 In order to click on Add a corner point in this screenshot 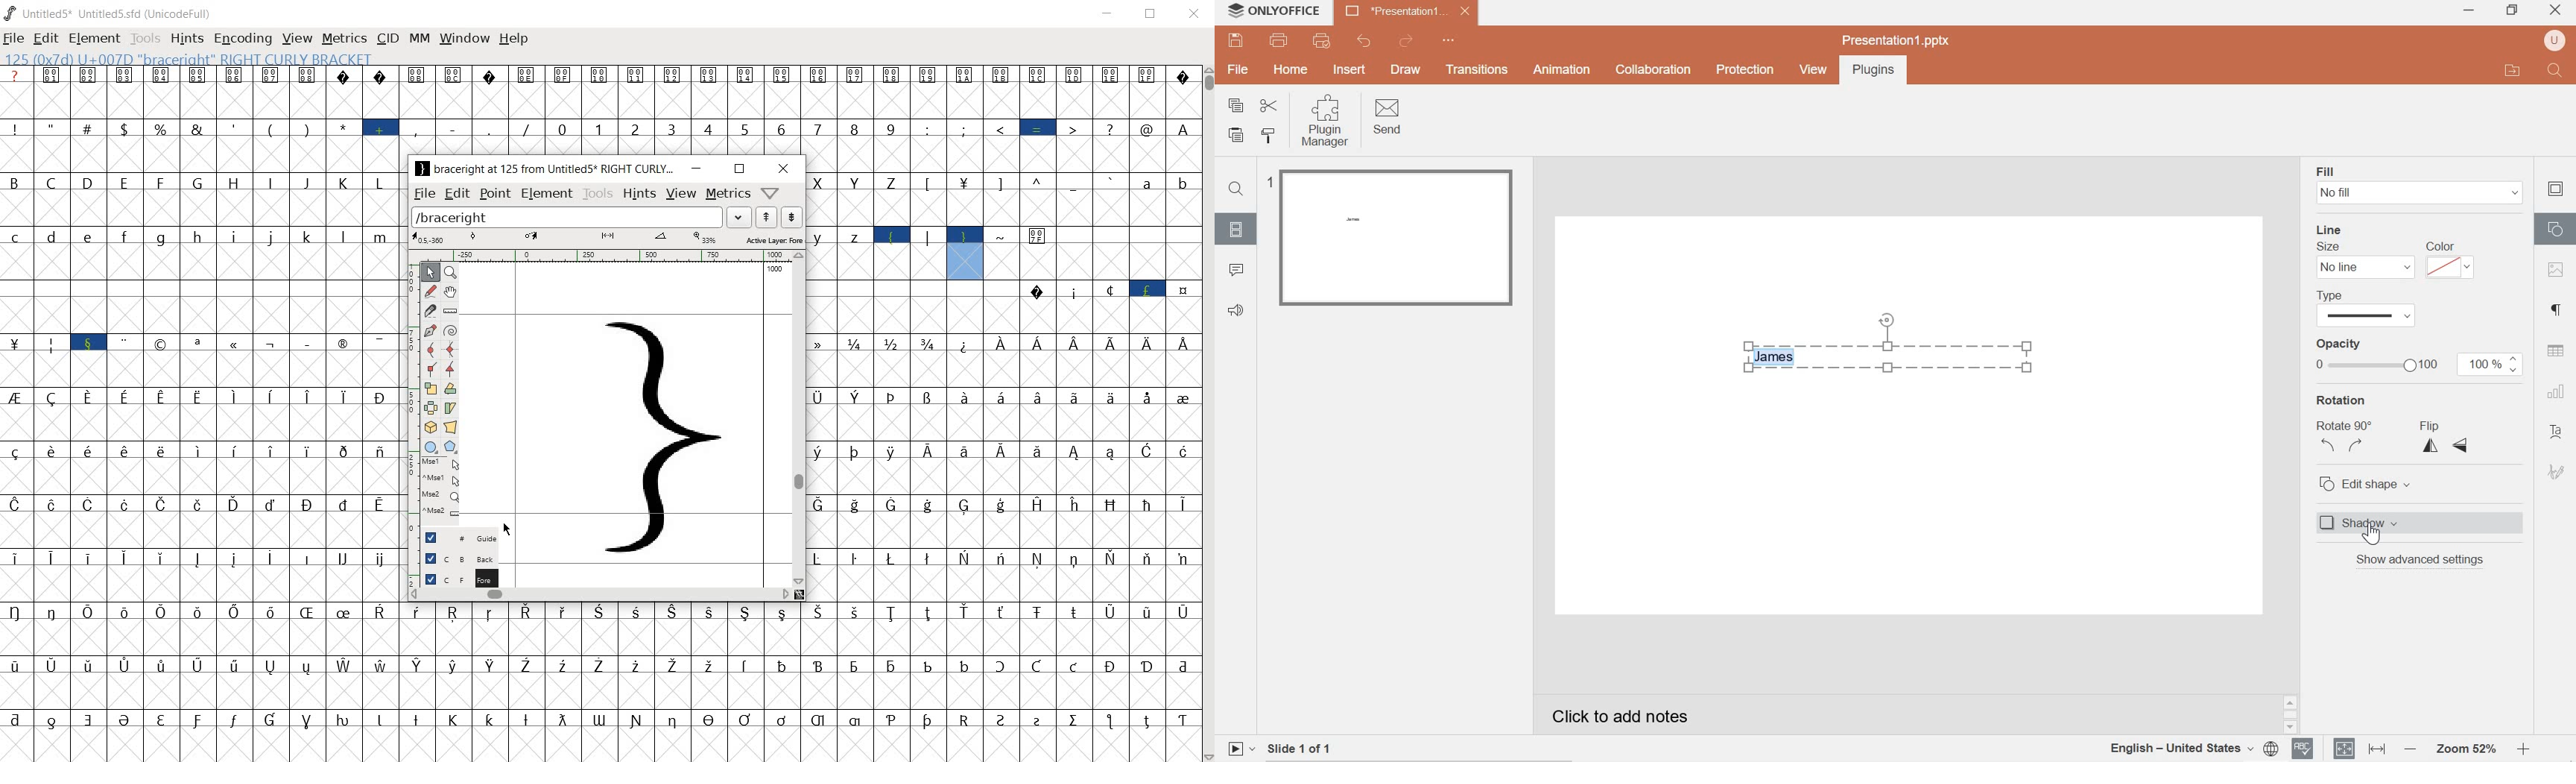, I will do `click(449, 369)`.